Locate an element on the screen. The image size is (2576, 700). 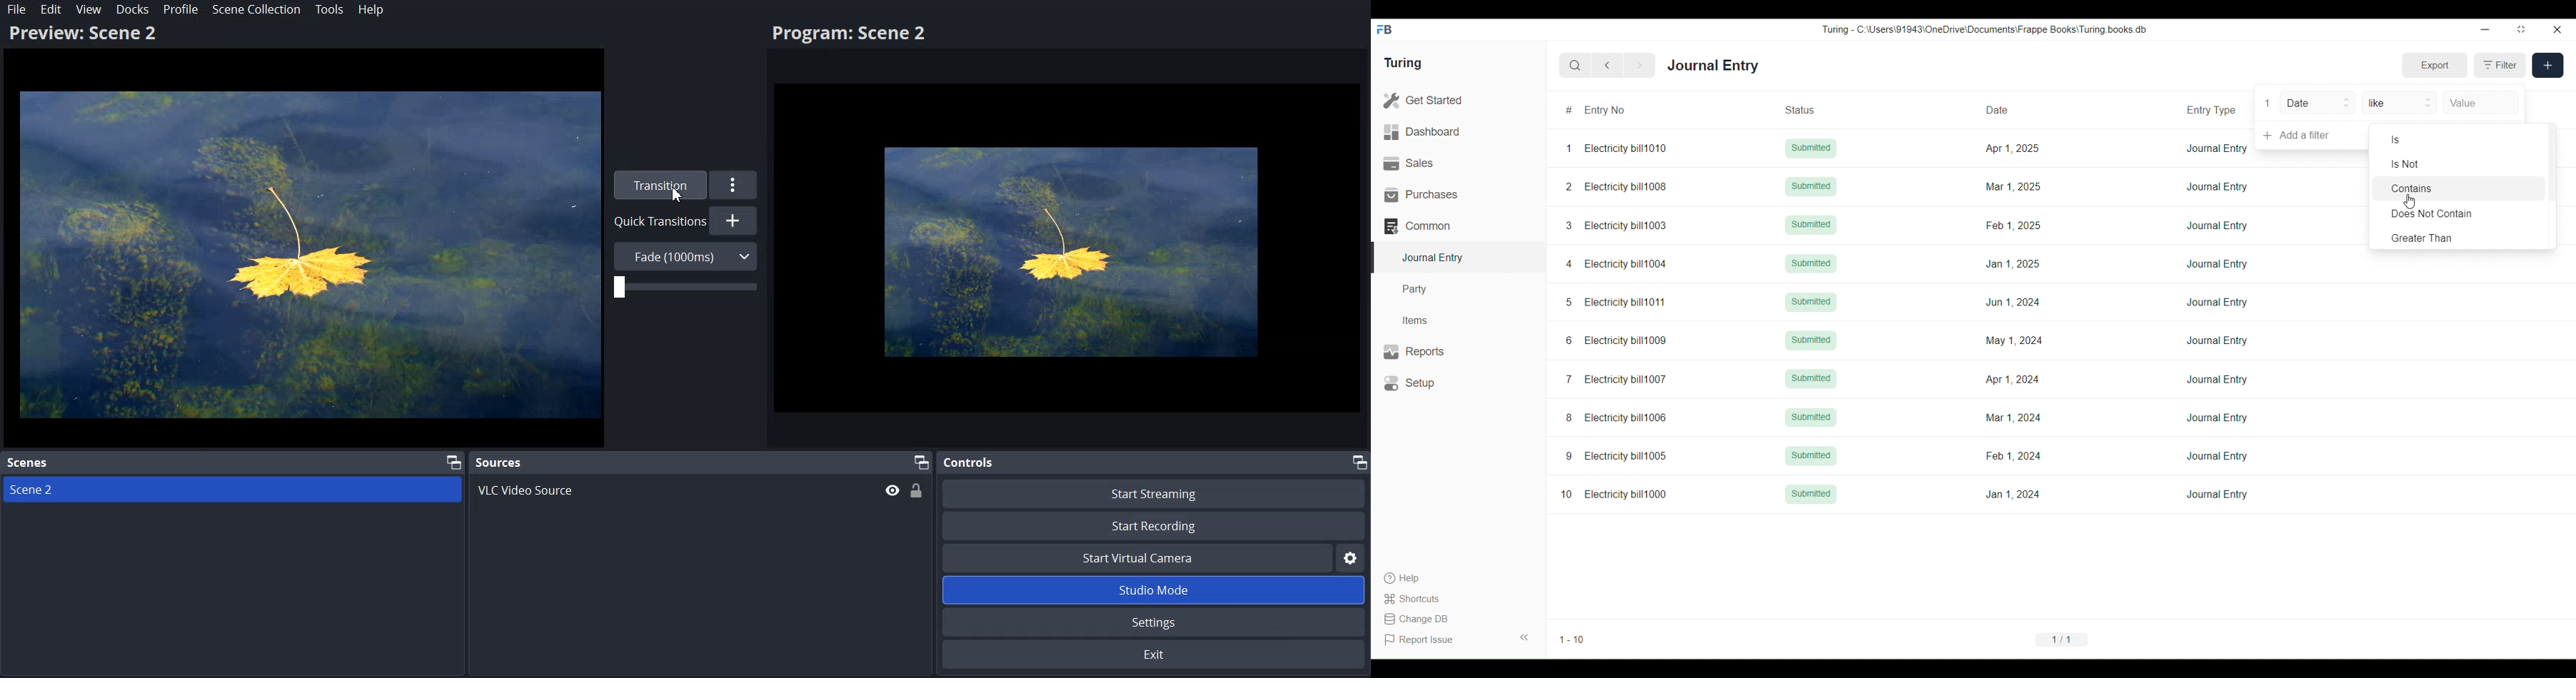
6 Electricity bill1009 is located at coordinates (1616, 340).